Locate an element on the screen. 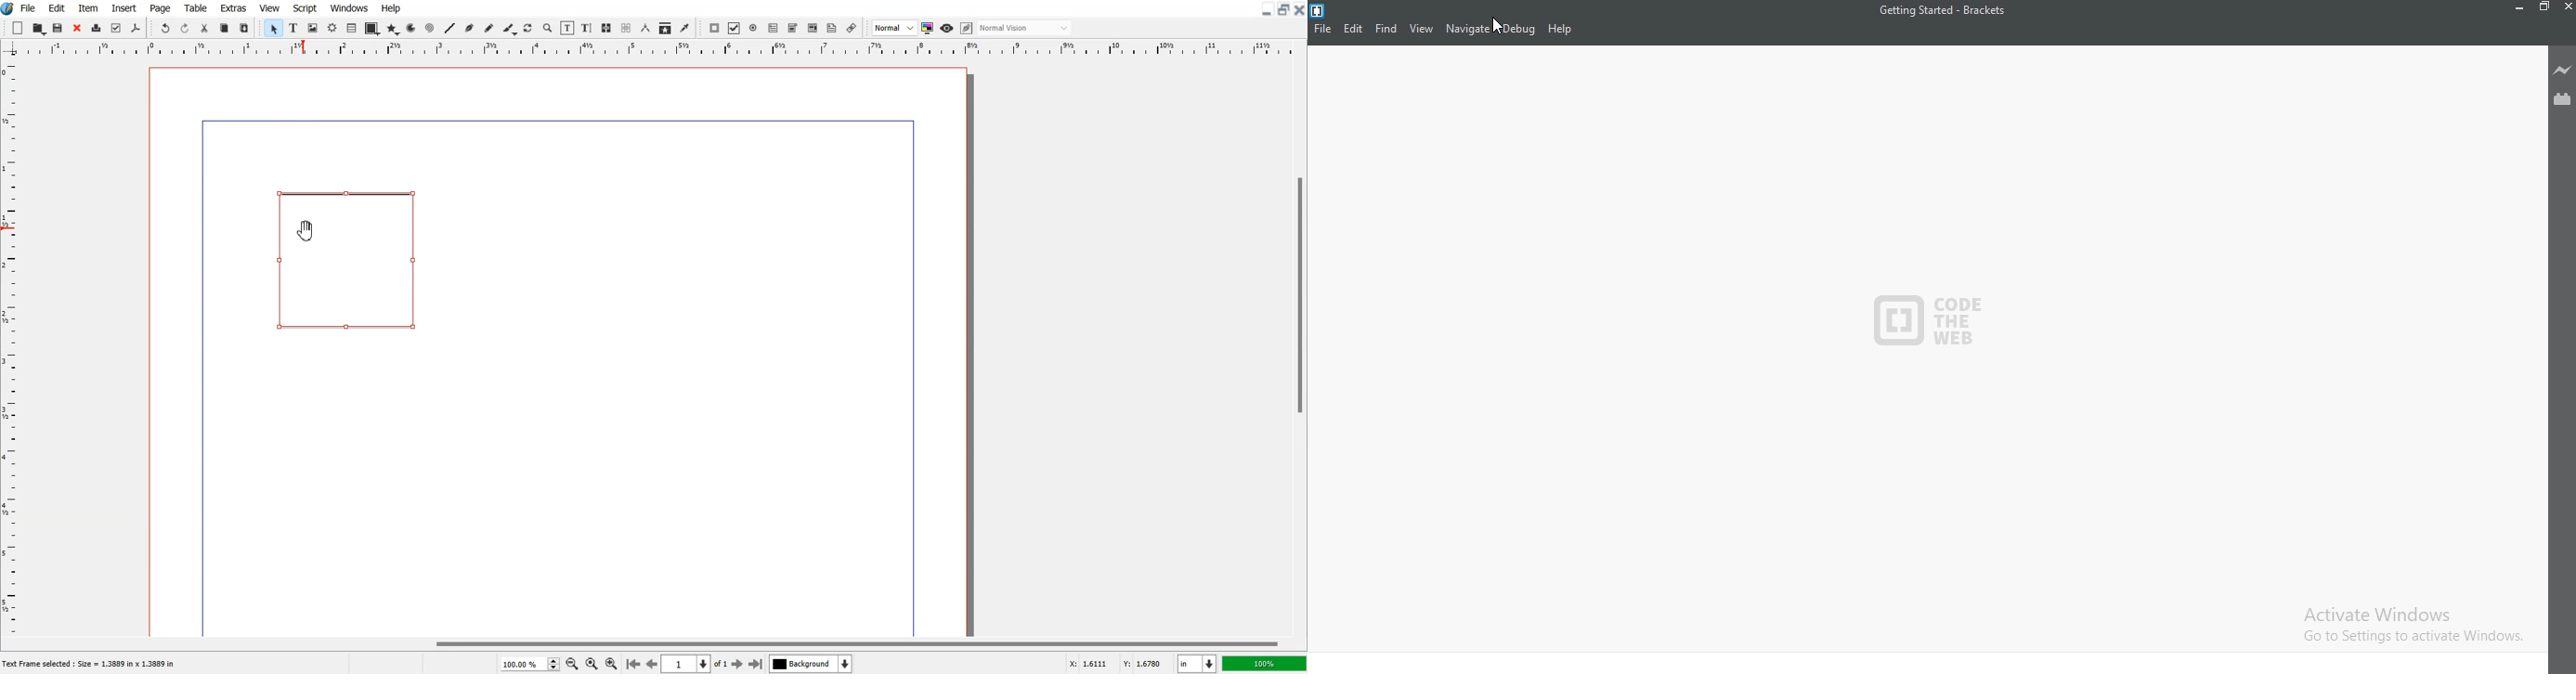  Maximize is located at coordinates (1284, 9).